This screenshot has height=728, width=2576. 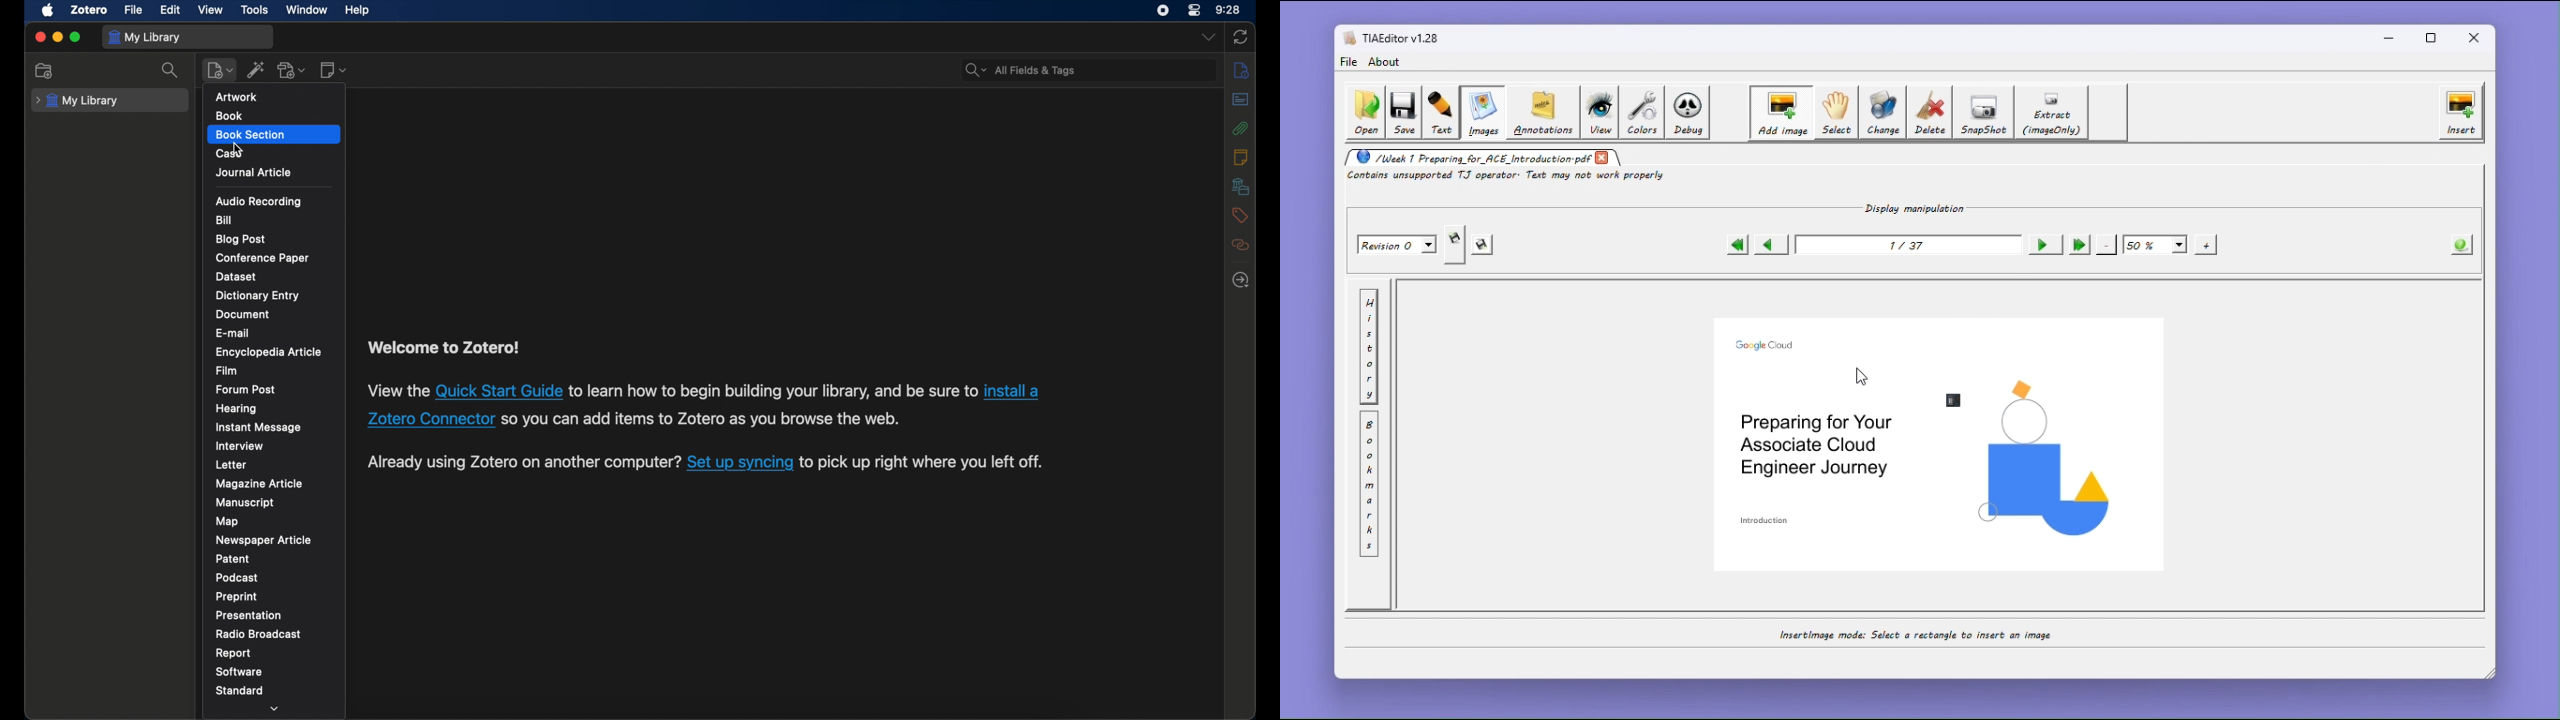 What do you see at coordinates (172, 69) in the screenshot?
I see `search` at bounding box center [172, 69].